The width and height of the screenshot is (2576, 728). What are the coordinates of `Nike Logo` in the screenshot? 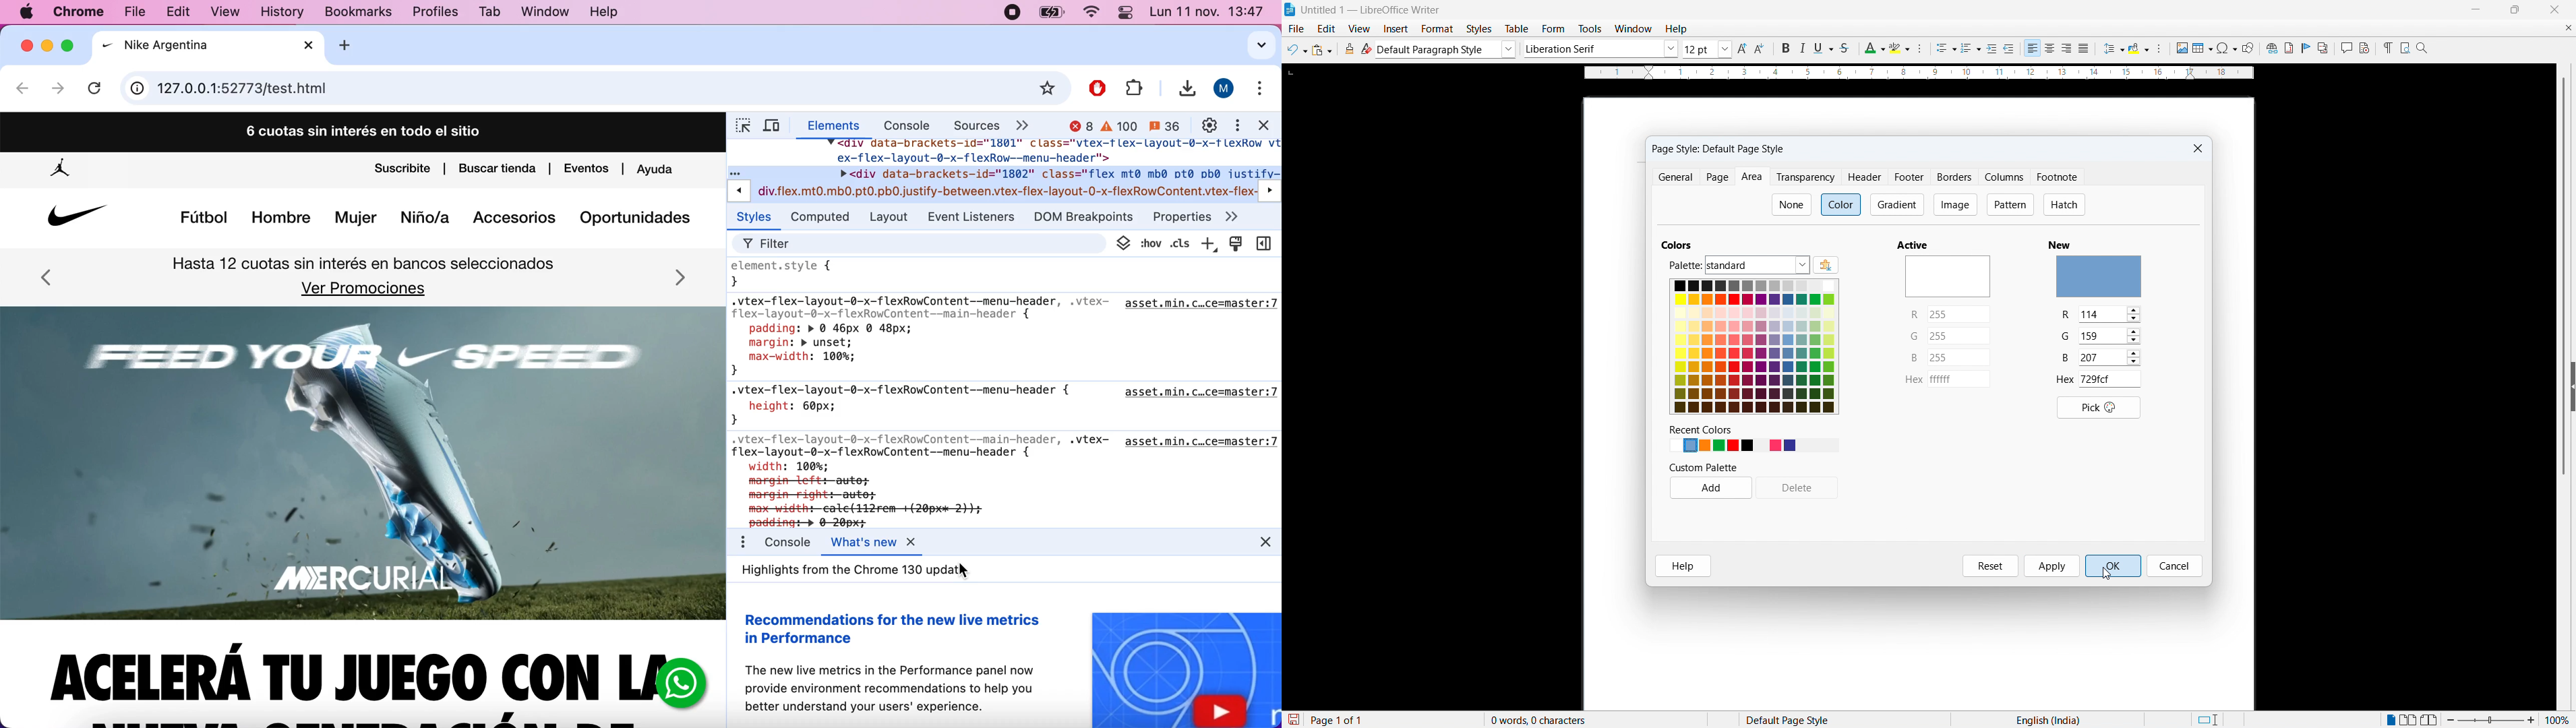 It's located at (74, 219).